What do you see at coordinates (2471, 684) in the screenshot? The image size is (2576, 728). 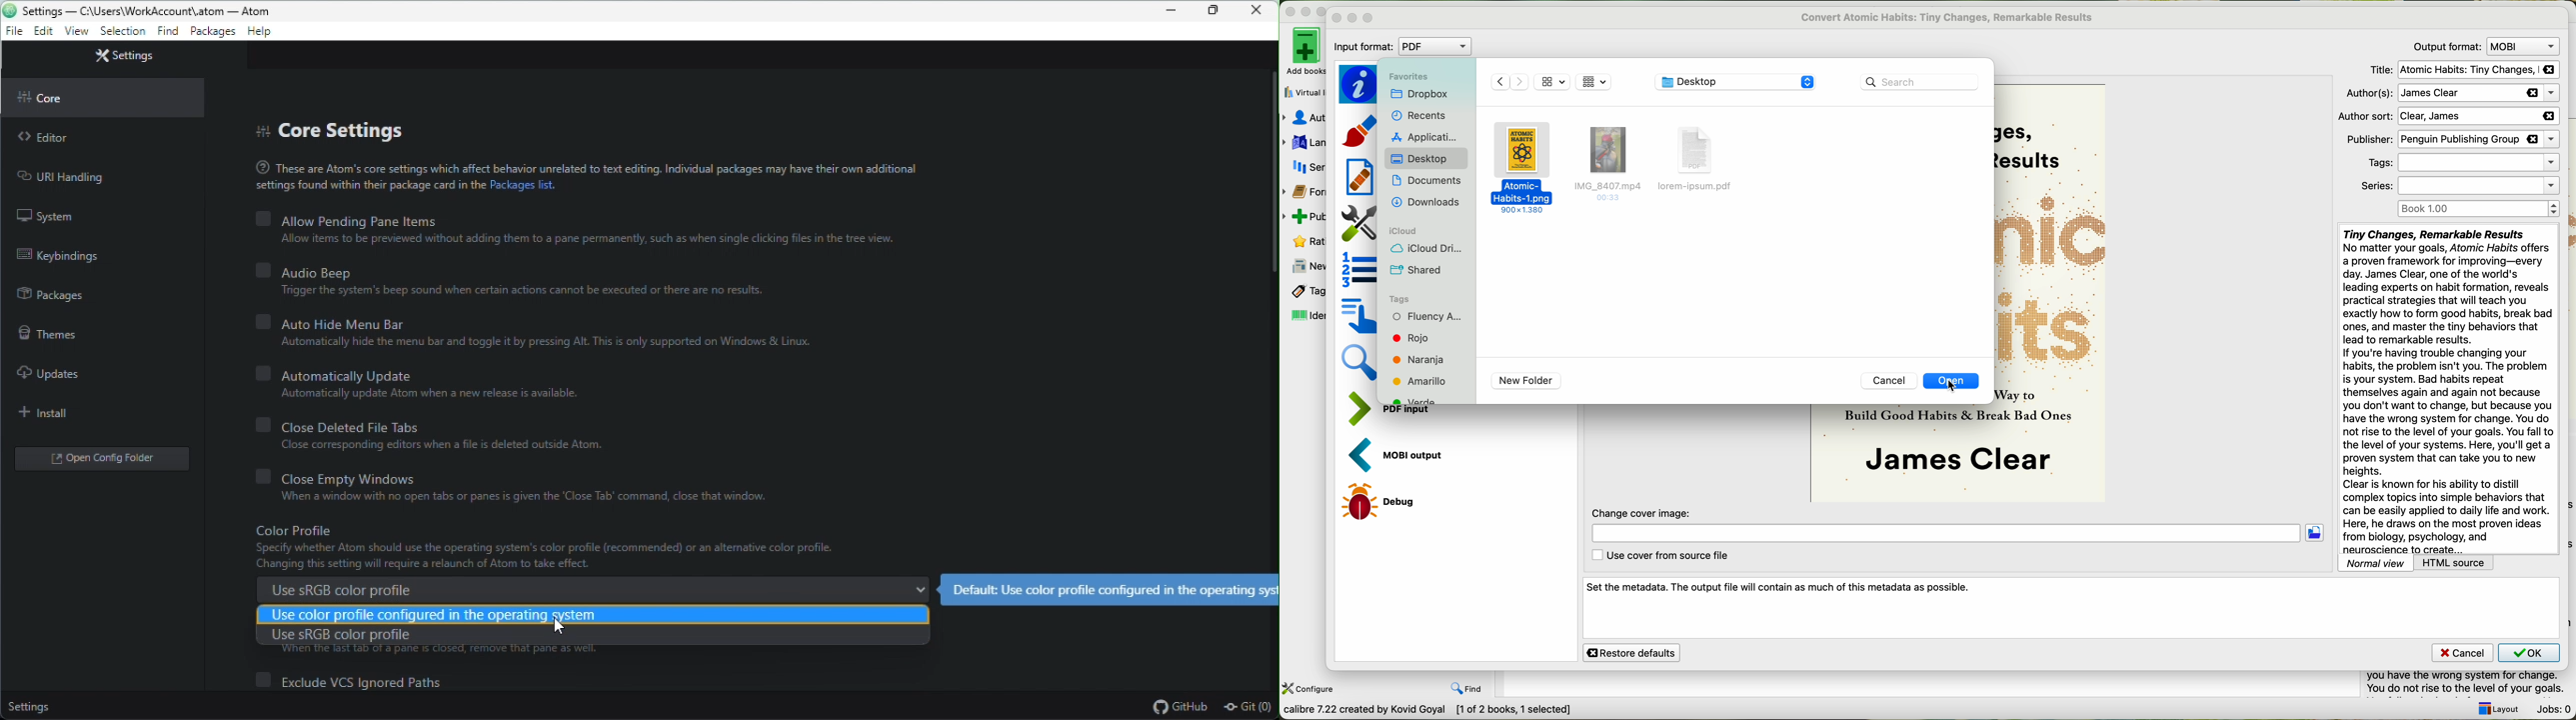 I see `summary` at bounding box center [2471, 684].